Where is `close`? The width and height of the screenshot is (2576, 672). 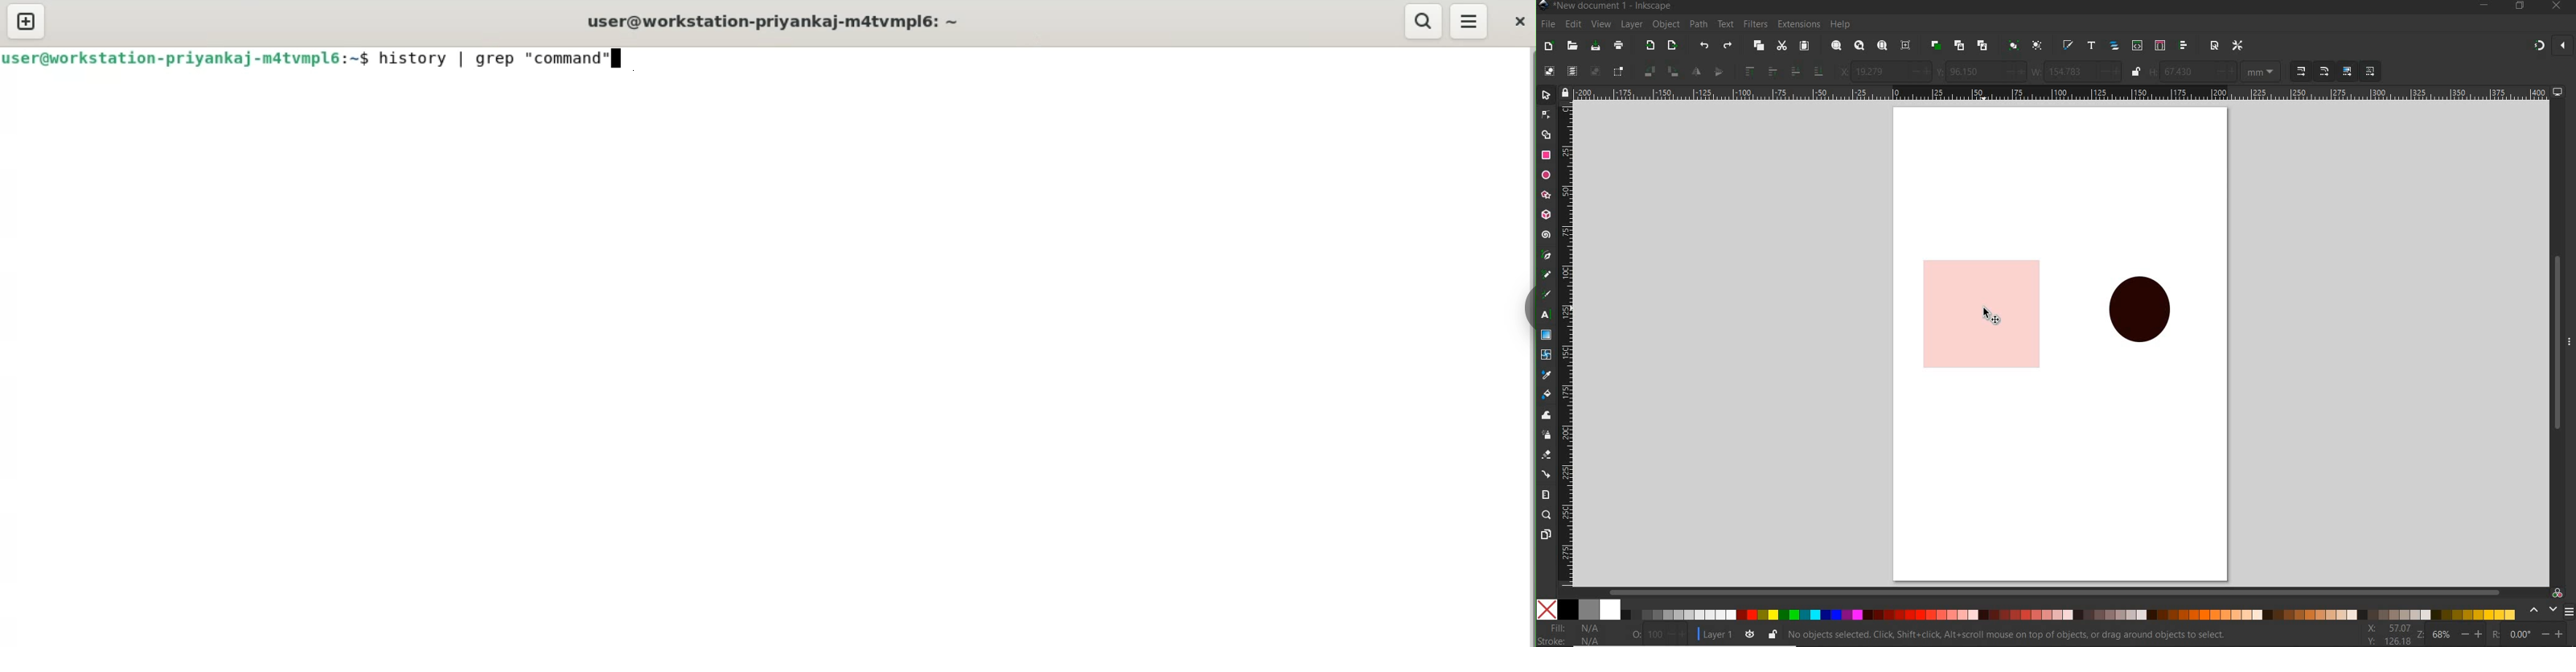
close is located at coordinates (2556, 6).